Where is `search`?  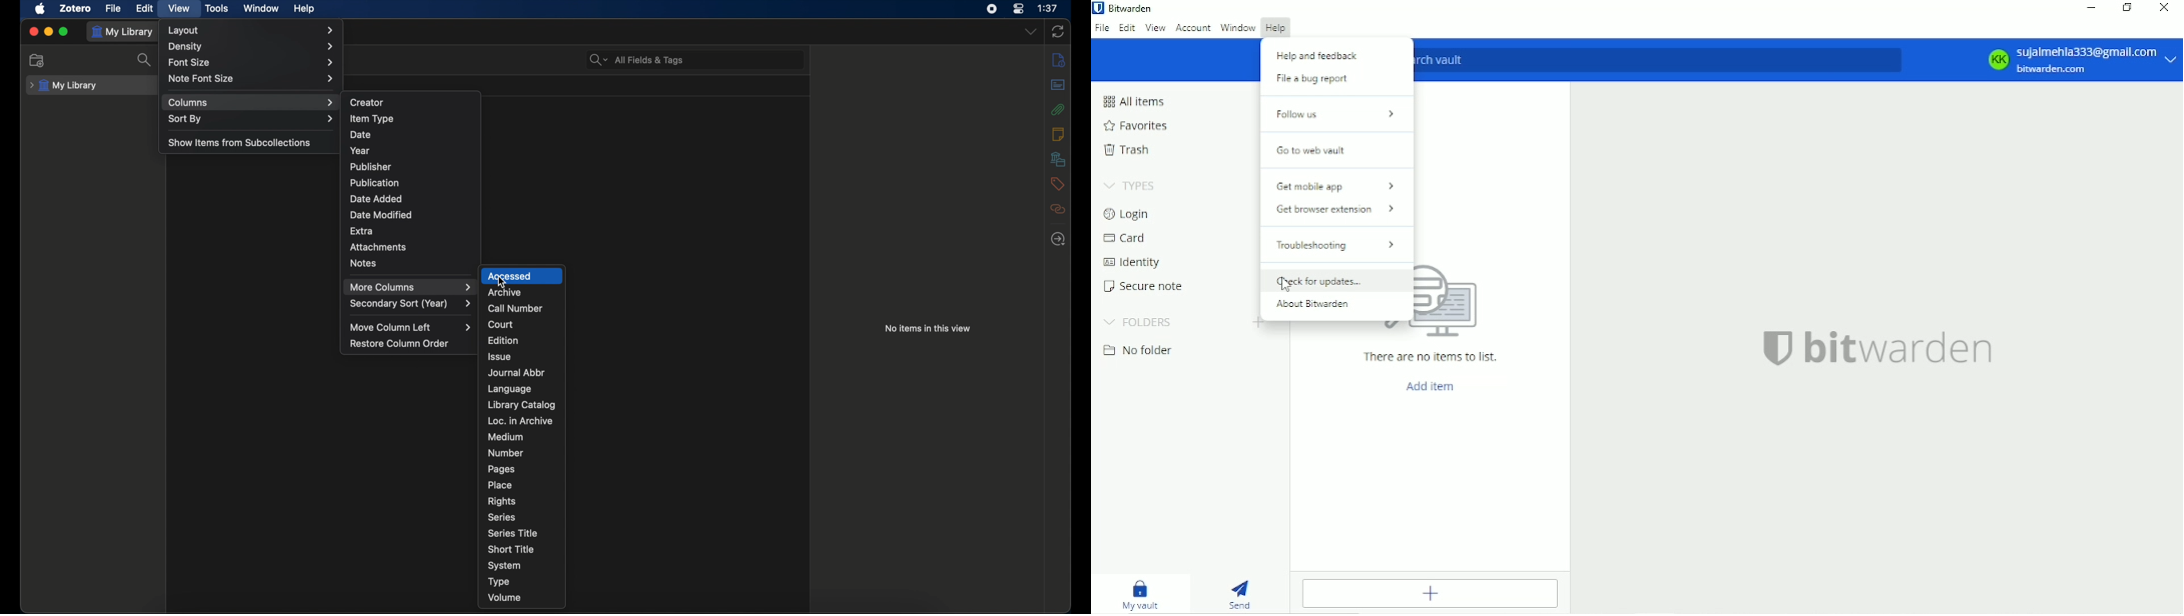 search is located at coordinates (145, 63).